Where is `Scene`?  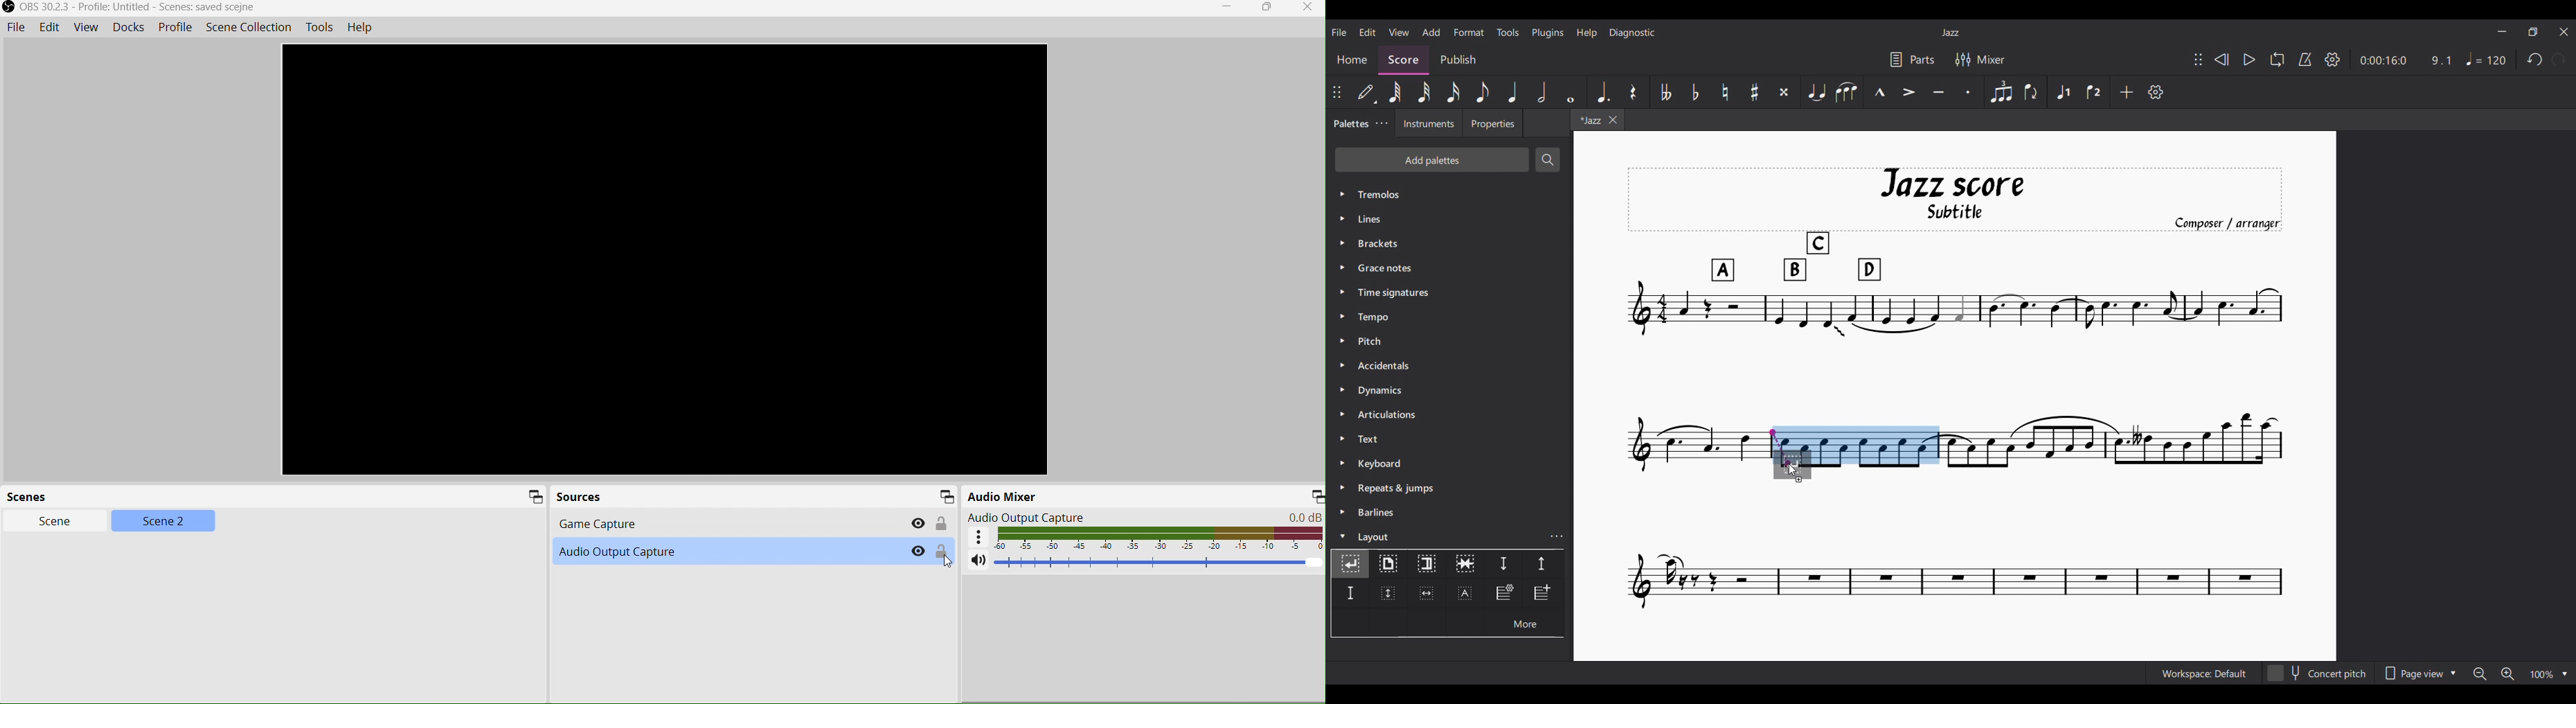 Scene is located at coordinates (48, 523).